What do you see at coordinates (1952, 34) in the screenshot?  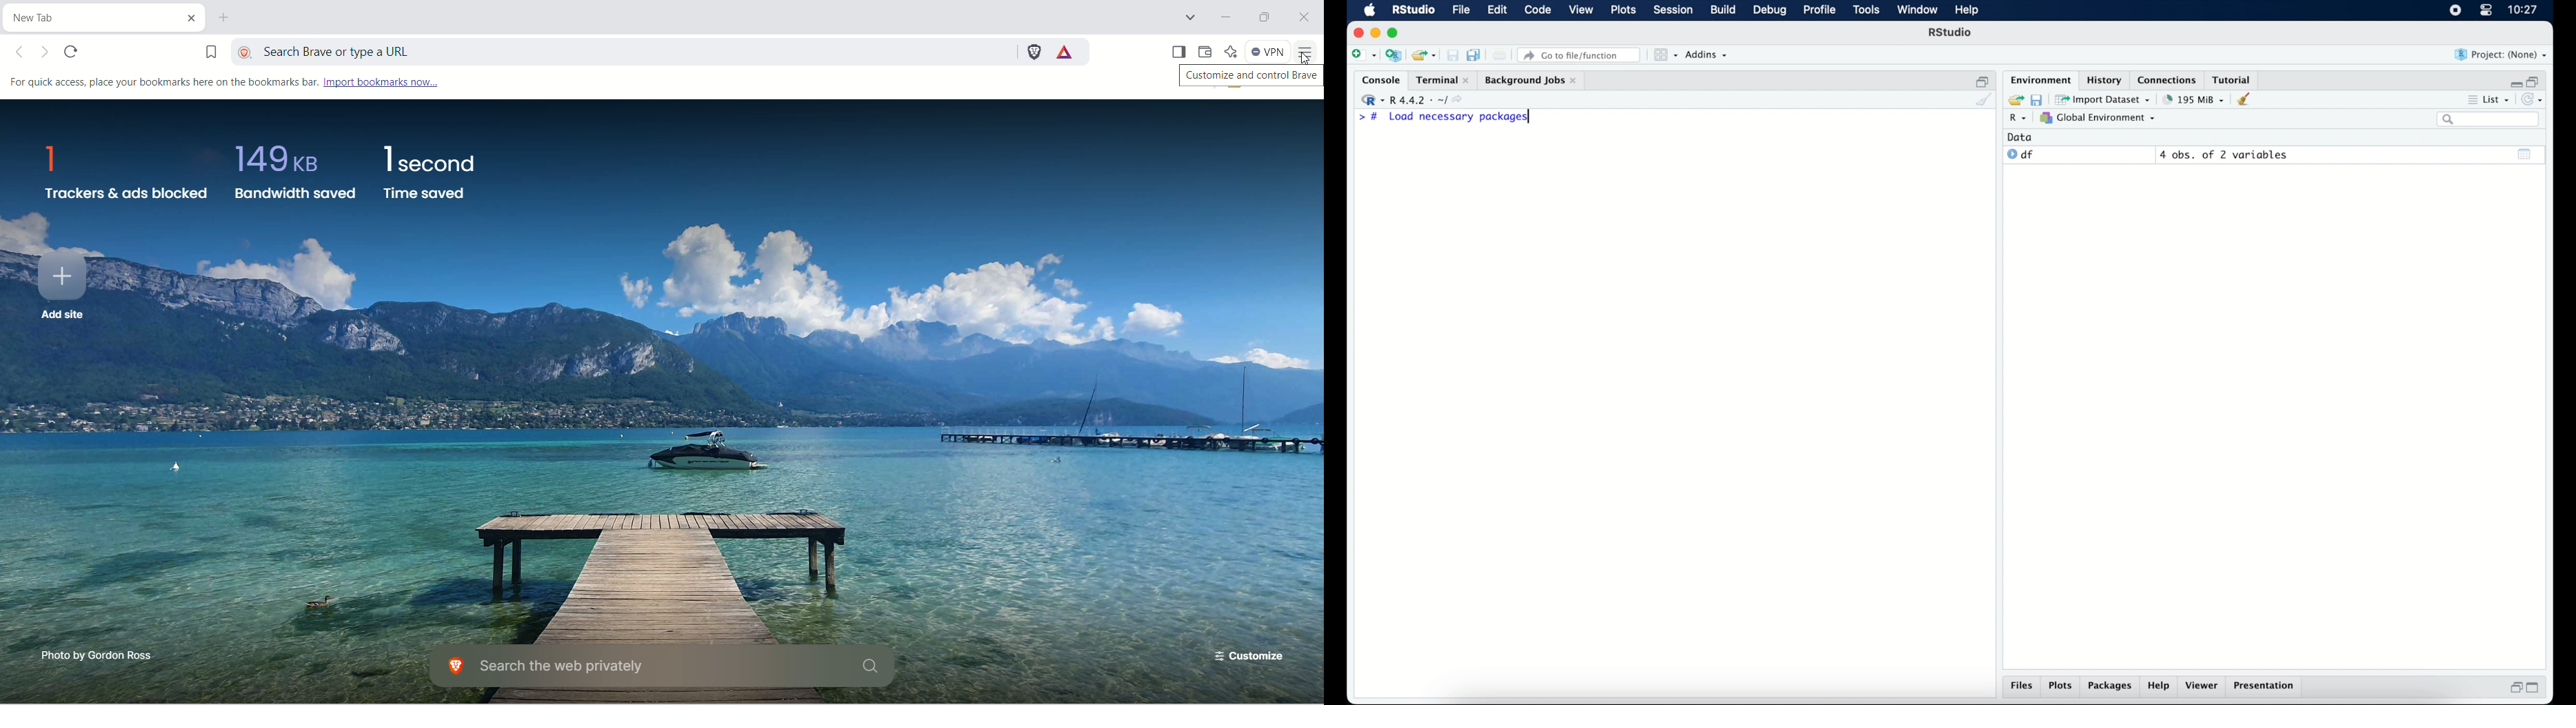 I see `R Studio` at bounding box center [1952, 34].